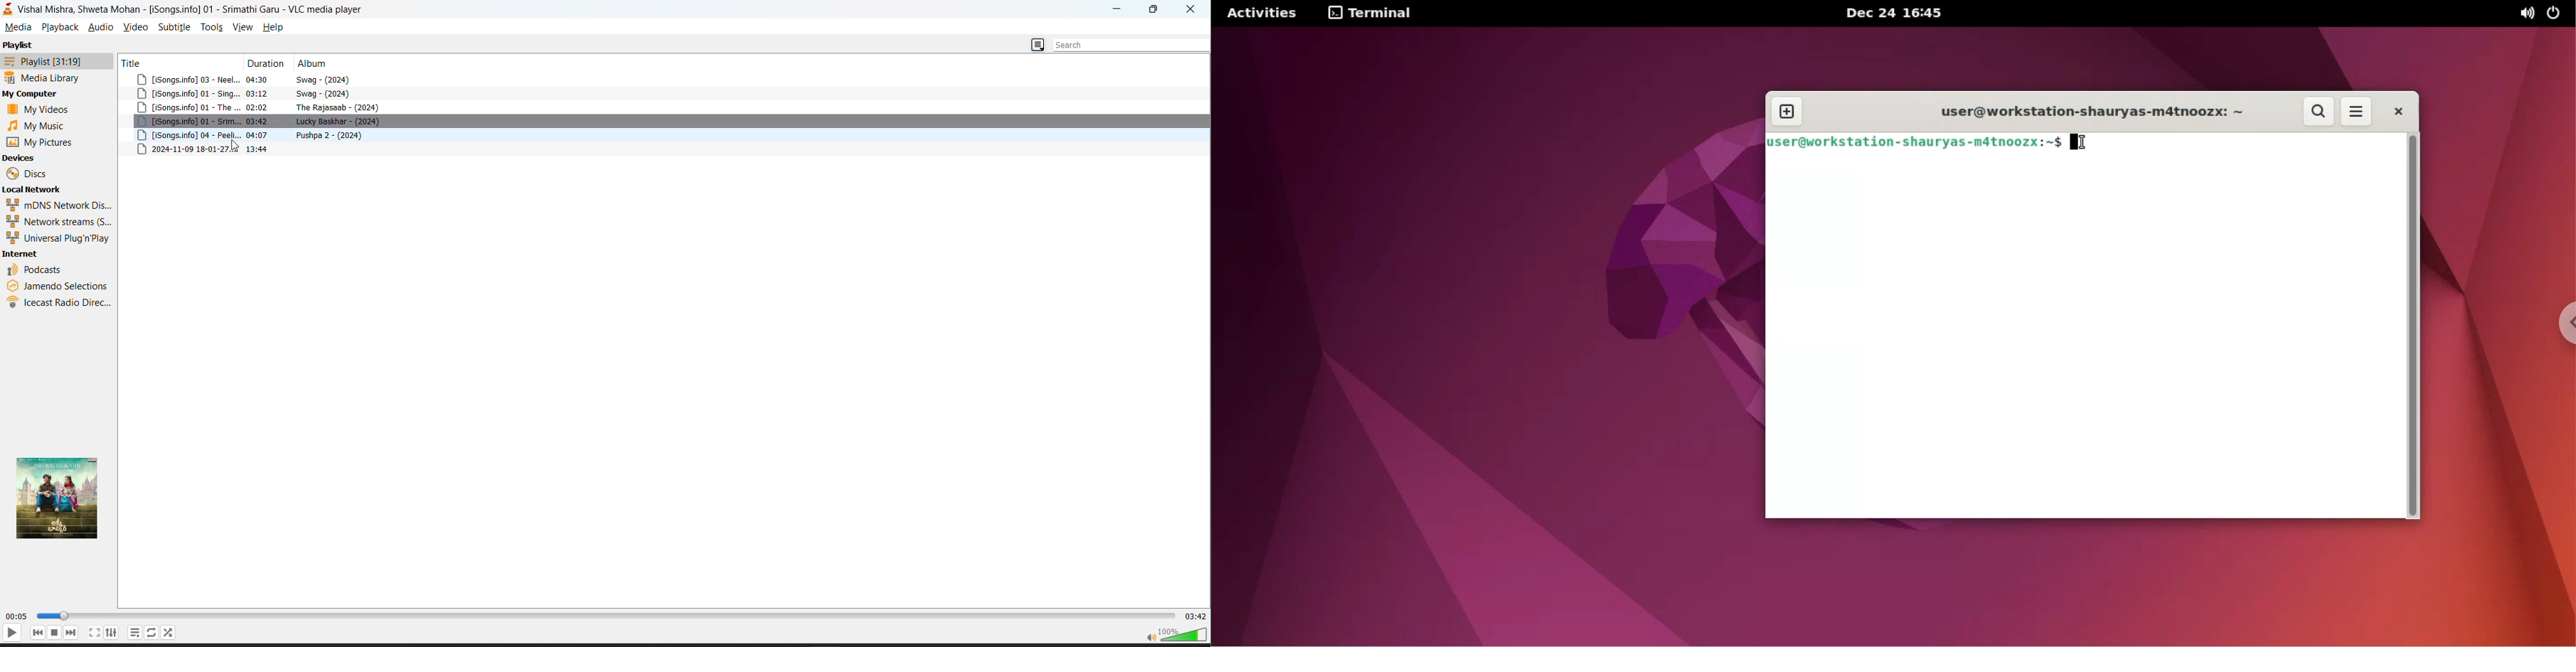 This screenshot has height=672, width=2576. What do you see at coordinates (102, 26) in the screenshot?
I see `audio` at bounding box center [102, 26].